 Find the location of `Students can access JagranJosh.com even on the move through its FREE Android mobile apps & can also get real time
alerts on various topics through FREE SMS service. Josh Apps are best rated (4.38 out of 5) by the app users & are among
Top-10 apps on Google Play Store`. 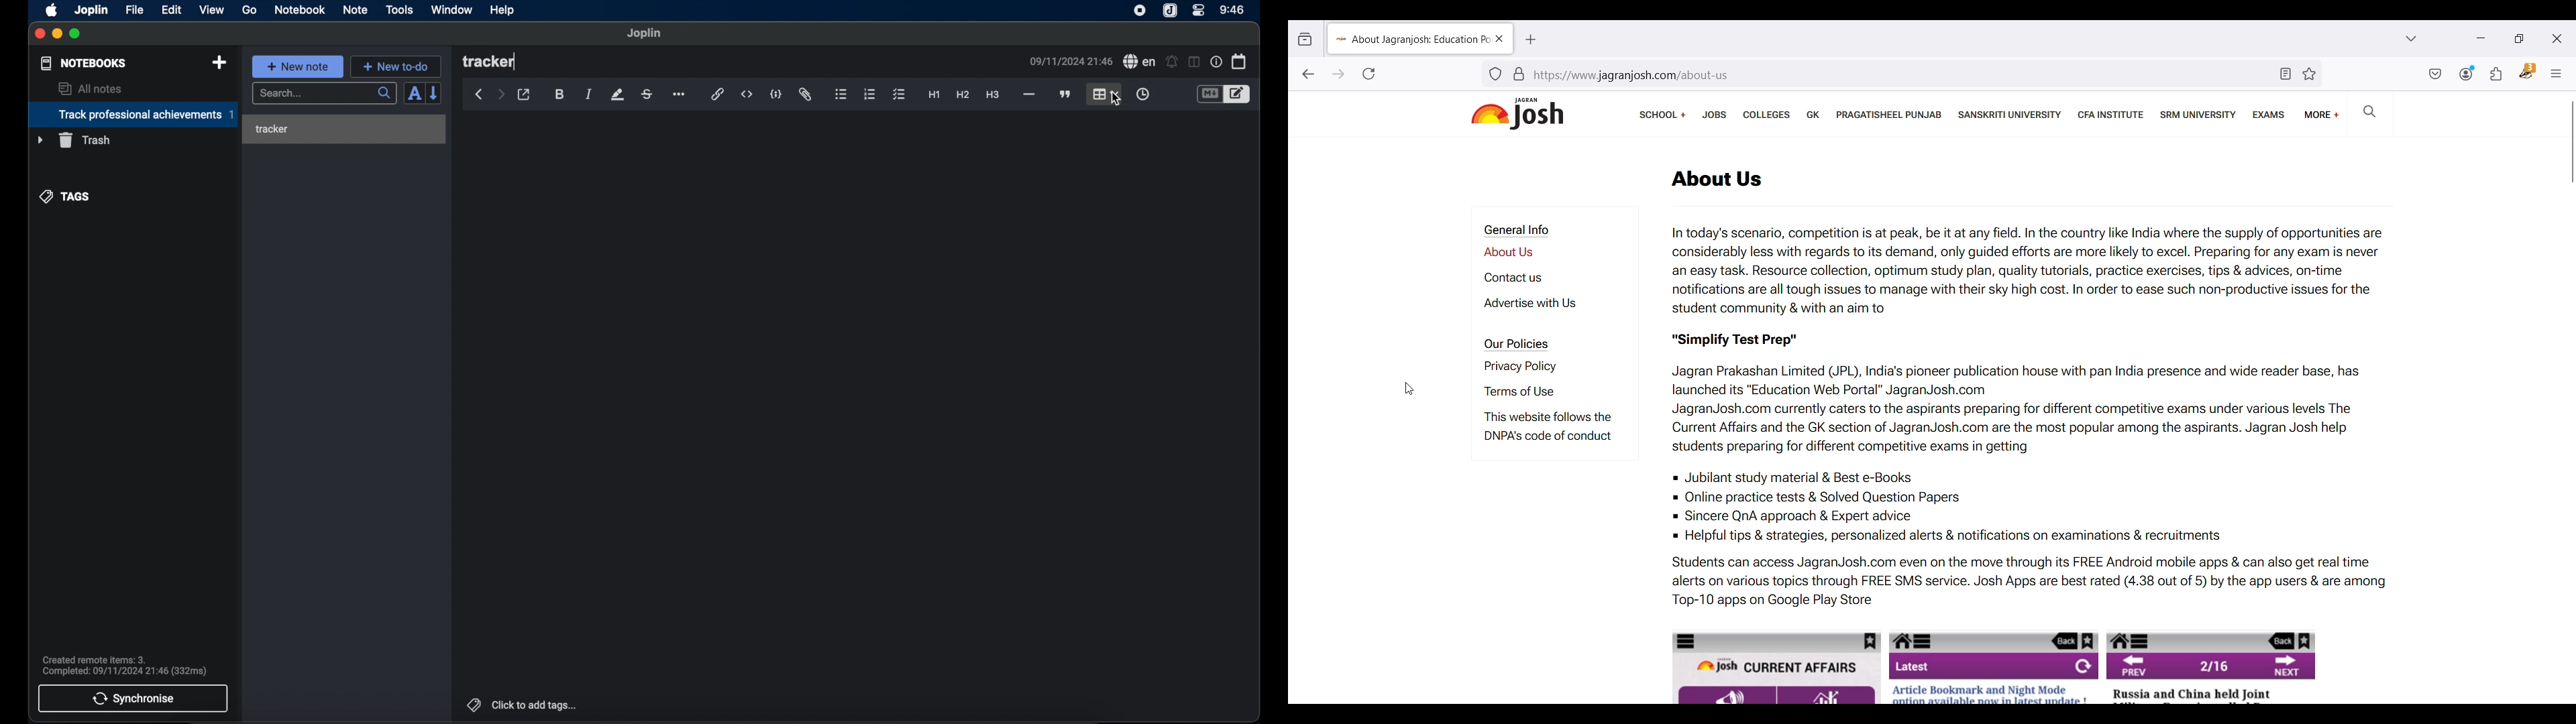

Students can access JagranJosh.com even on the move through its FREE Android mobile apps & can also get real time
alerts on various topics through FREE SMS service. Josh Apps are best rated (4.38 out of 5) by the app users & are among
Top-10 apps on Google Play Store is located at coordinates (2043, 578).